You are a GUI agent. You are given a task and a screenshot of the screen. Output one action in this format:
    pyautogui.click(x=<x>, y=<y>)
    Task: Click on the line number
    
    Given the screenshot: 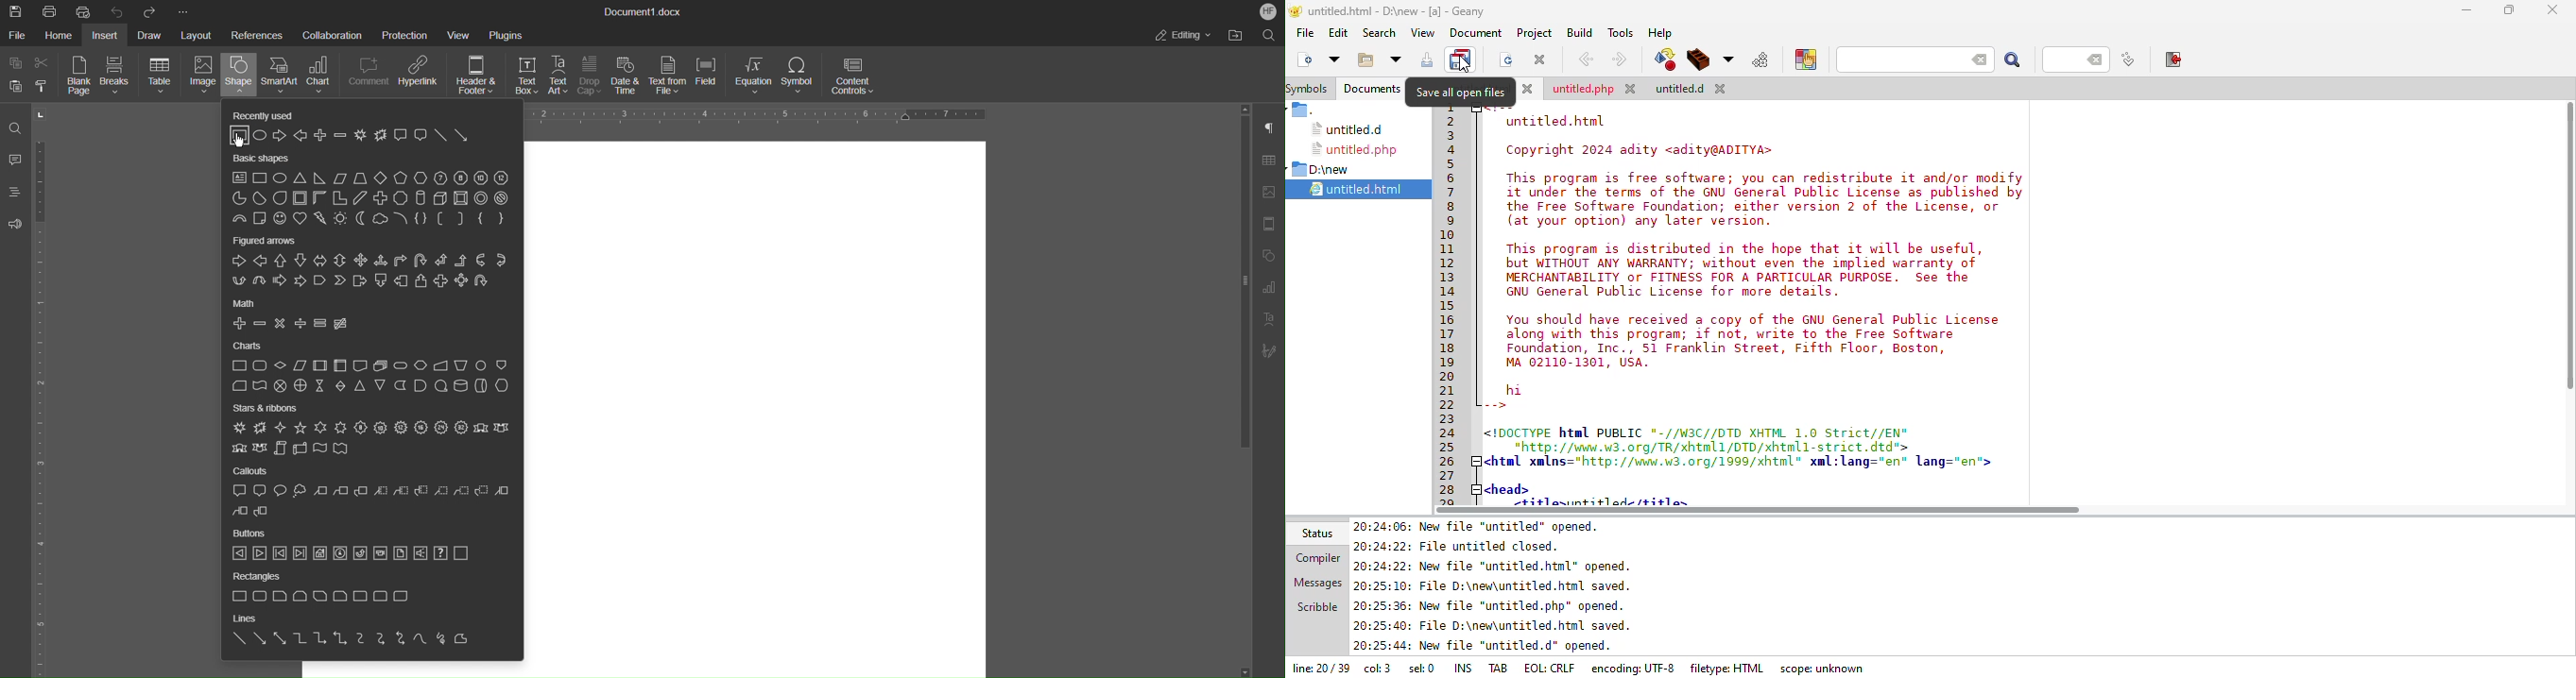 What is the action you would take?
    pyautogui.click(x=1453, y=313)
    